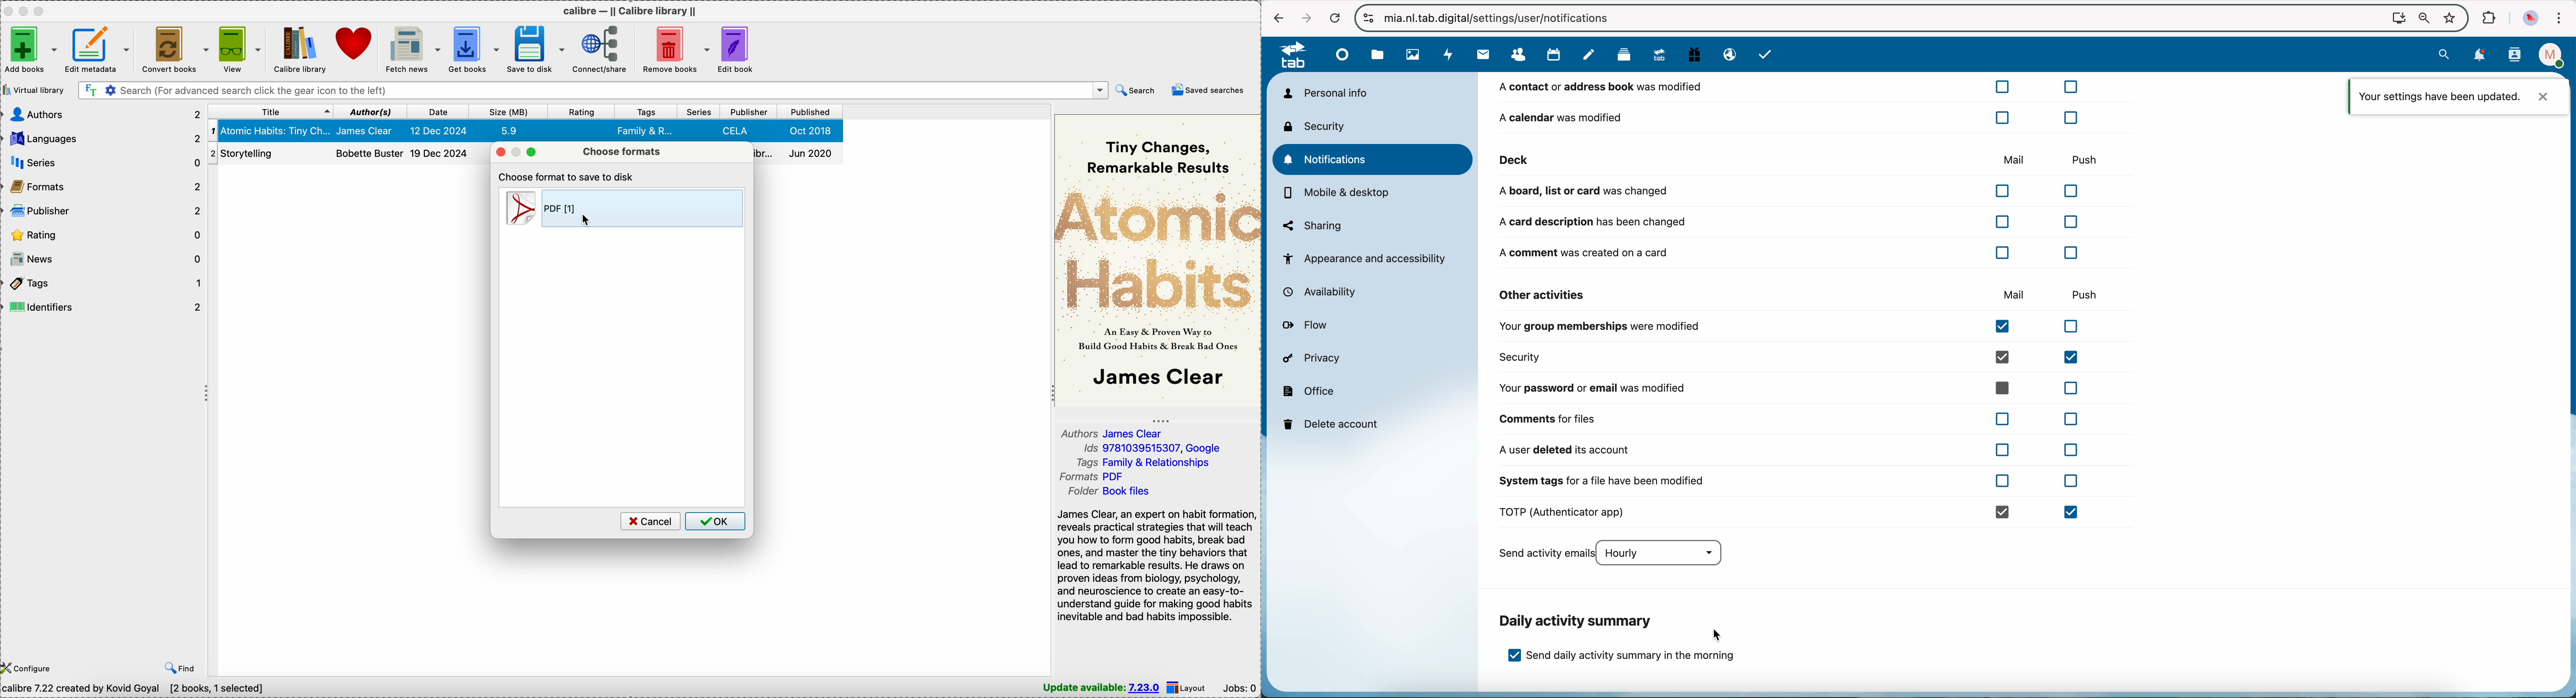  Describe the element at coordinates (597, 49) in the screenshot. I see `connect/share` at that location.